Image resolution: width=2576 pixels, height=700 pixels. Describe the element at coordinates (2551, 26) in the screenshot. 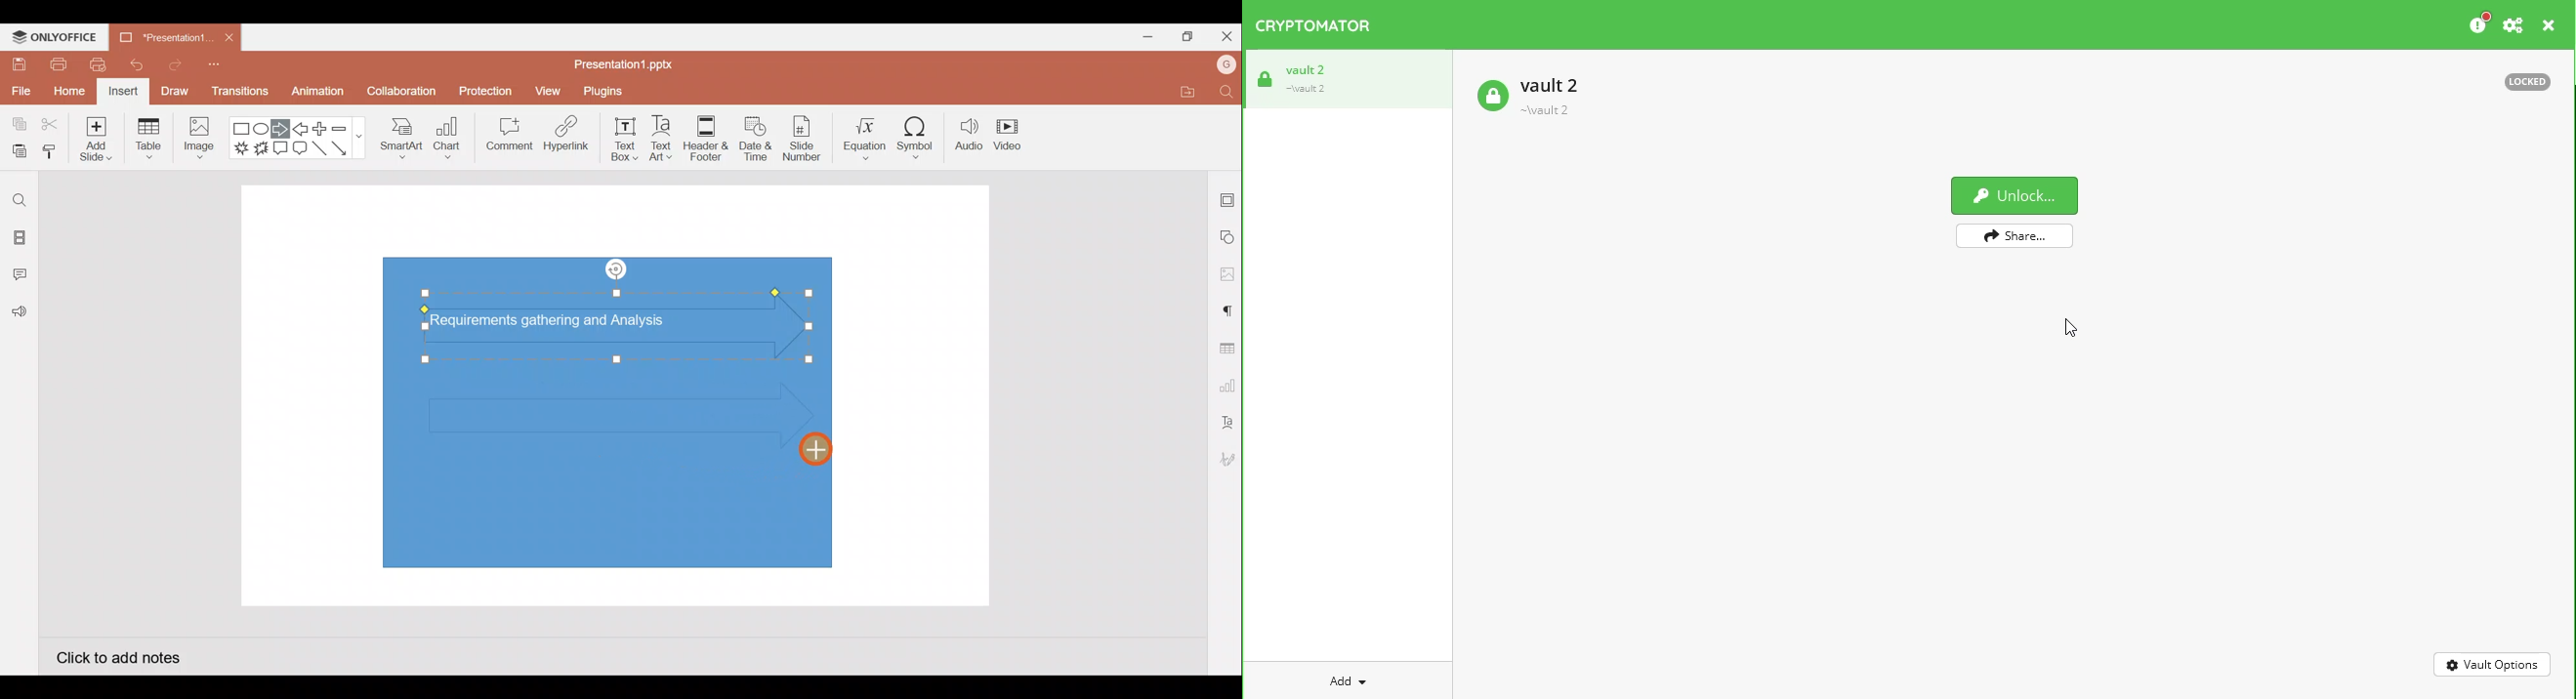

I see `close` at that location.